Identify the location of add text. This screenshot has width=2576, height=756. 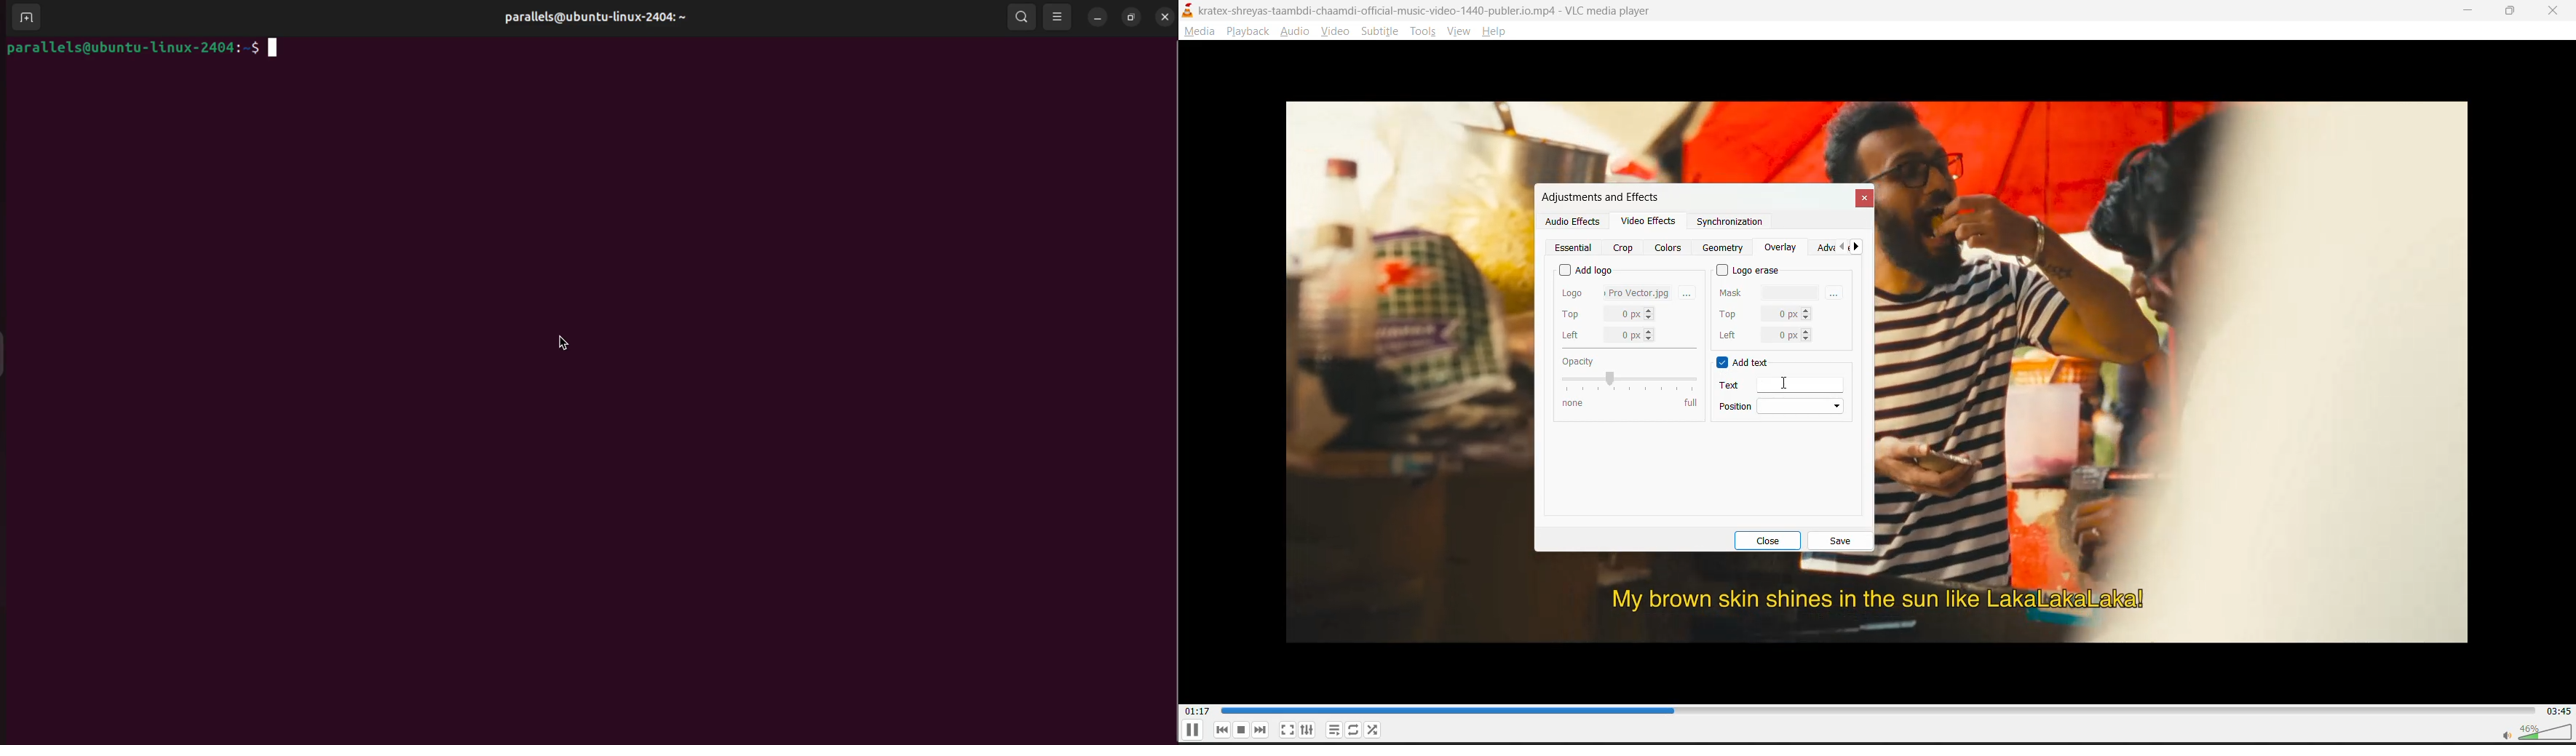
(1752, 363).